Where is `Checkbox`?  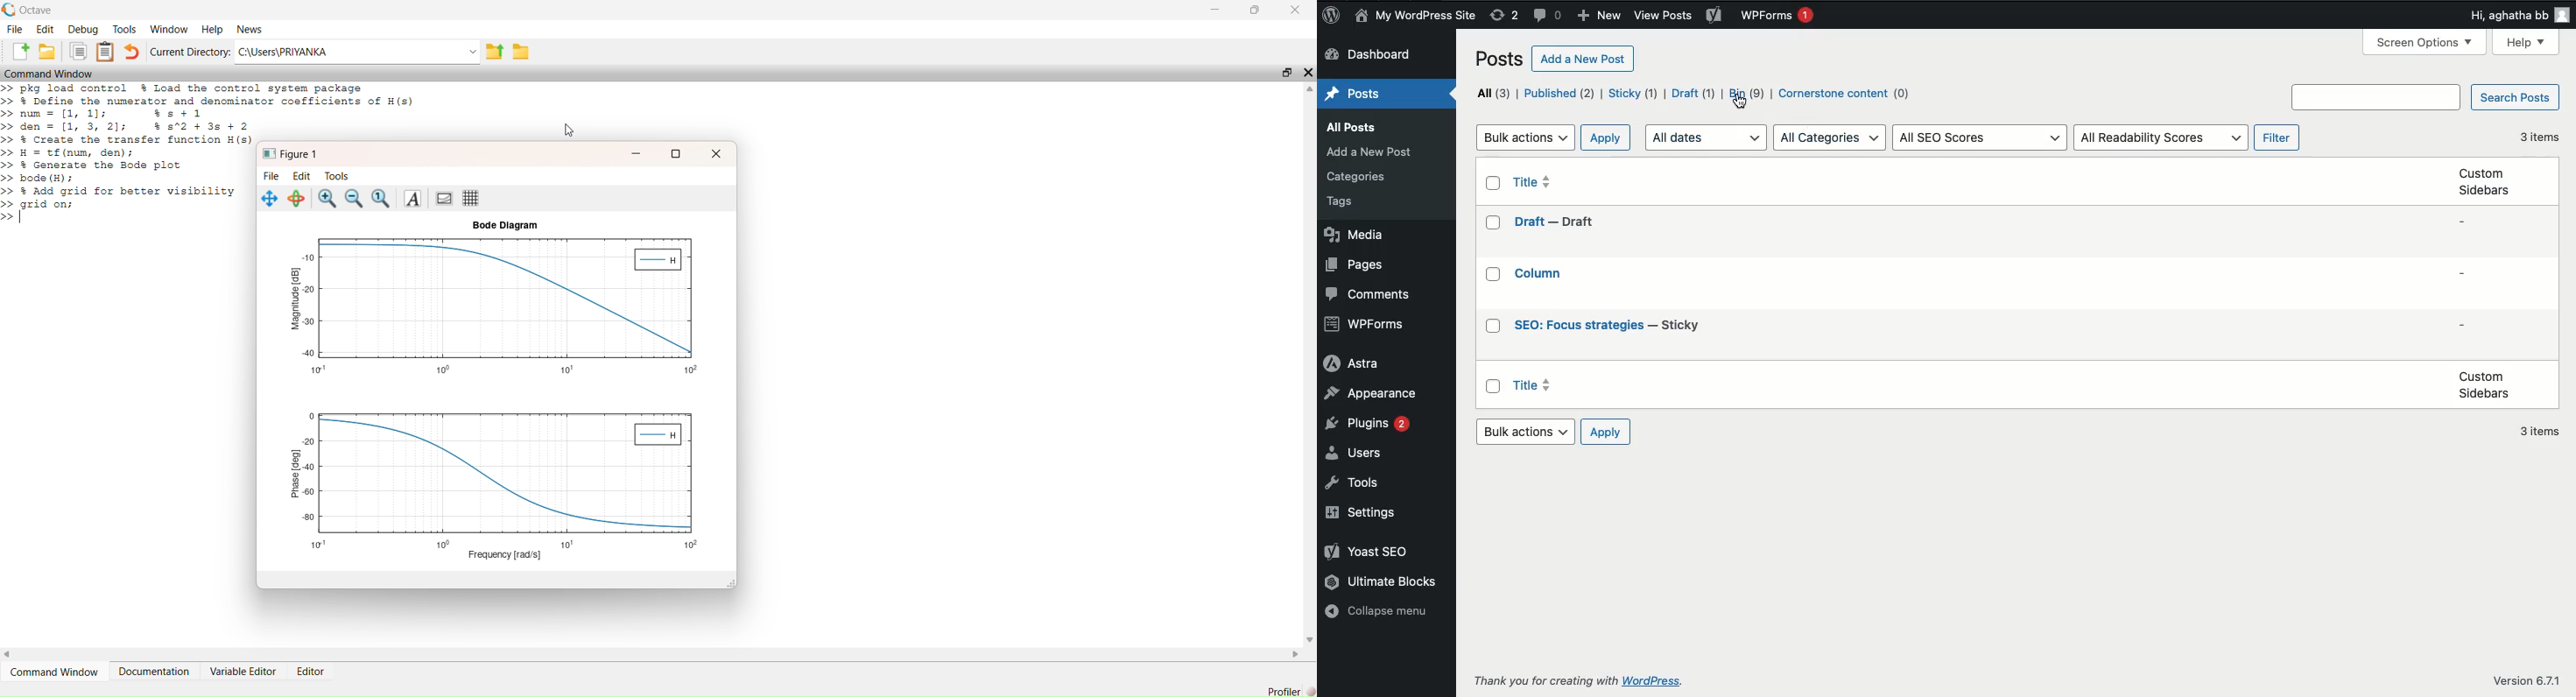
Checkbox is located at coordinates (1494, 222).